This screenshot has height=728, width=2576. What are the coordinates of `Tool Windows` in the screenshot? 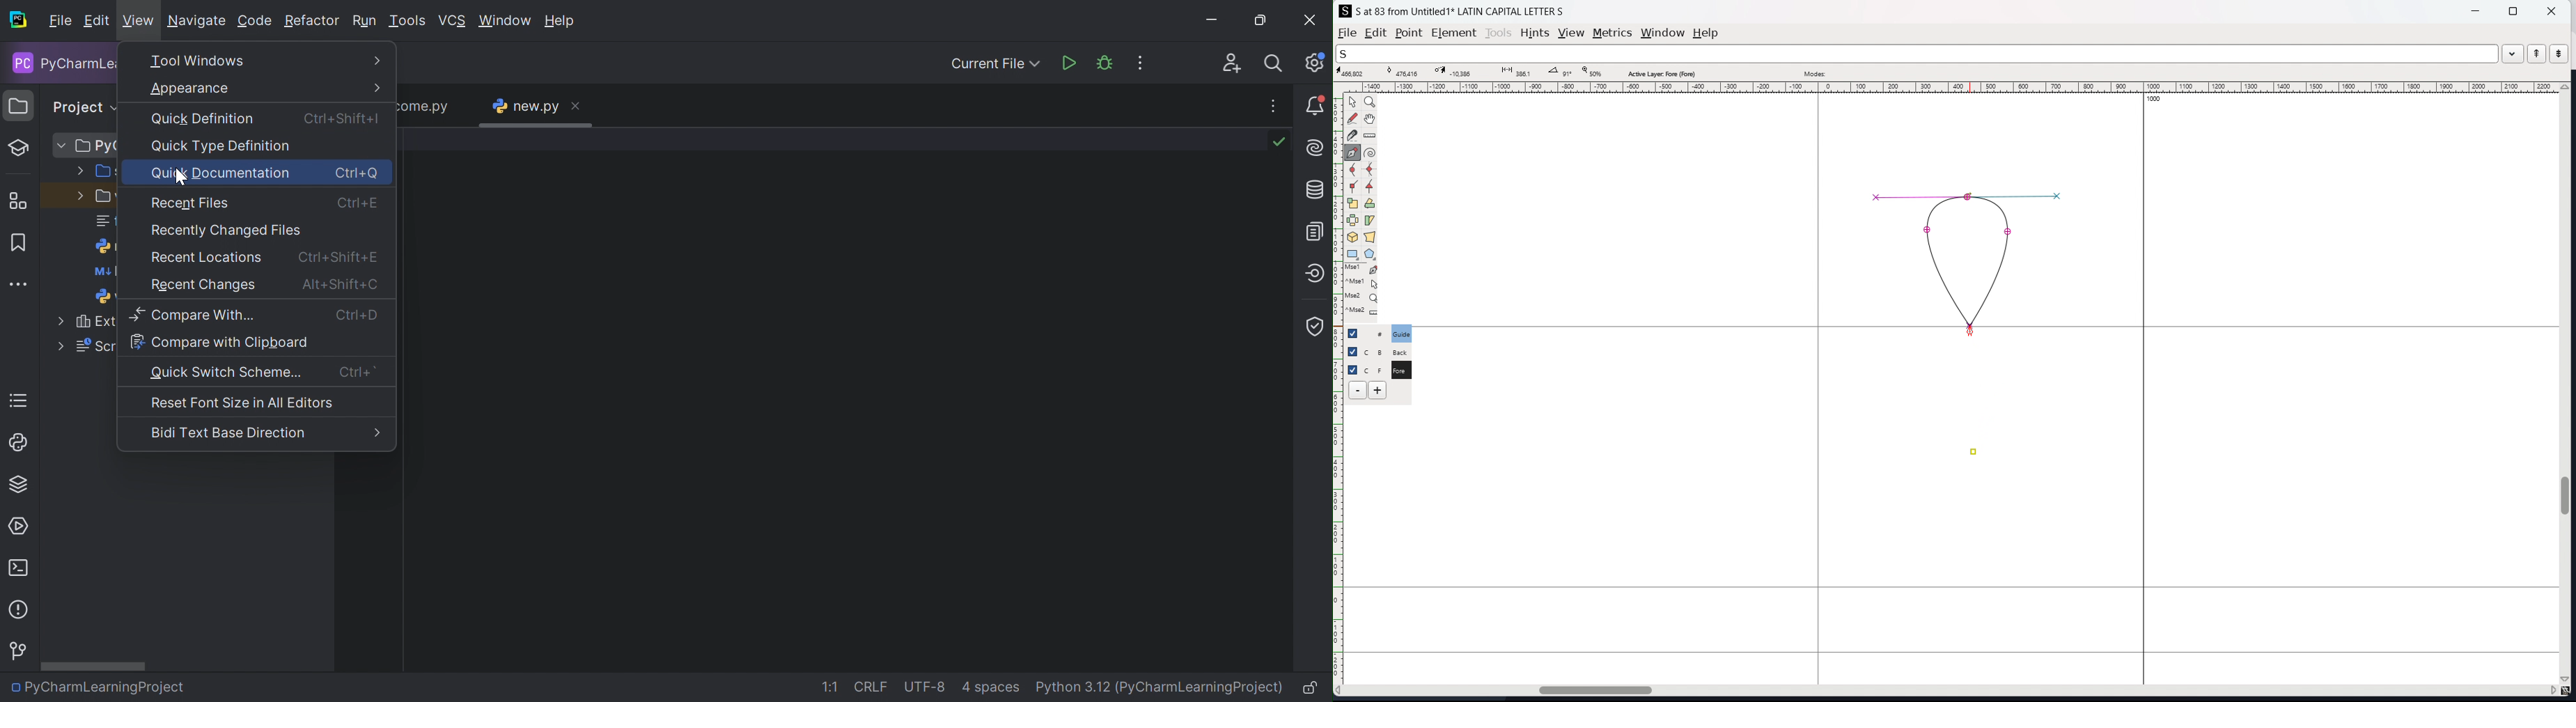 It's located at (267, 61).